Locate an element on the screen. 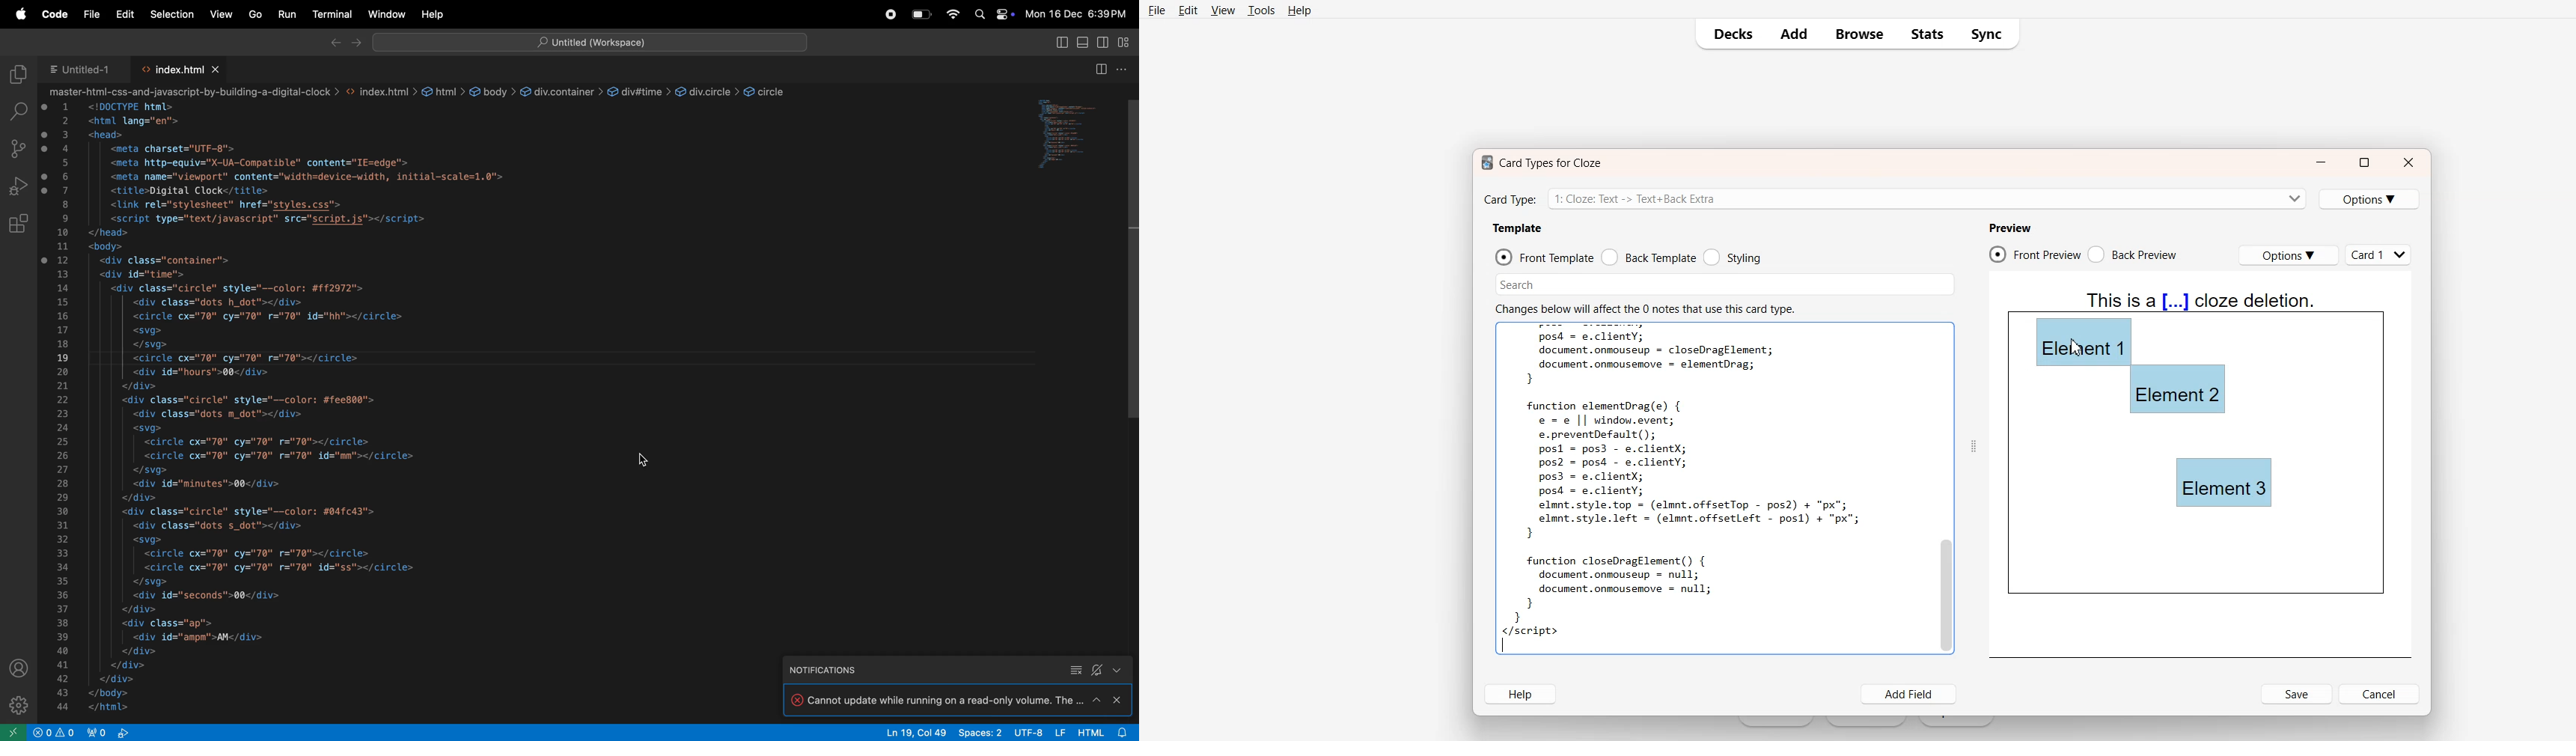 The width and height of the screenshot is (2576, 756). windows is located at coordinates (387, 14).